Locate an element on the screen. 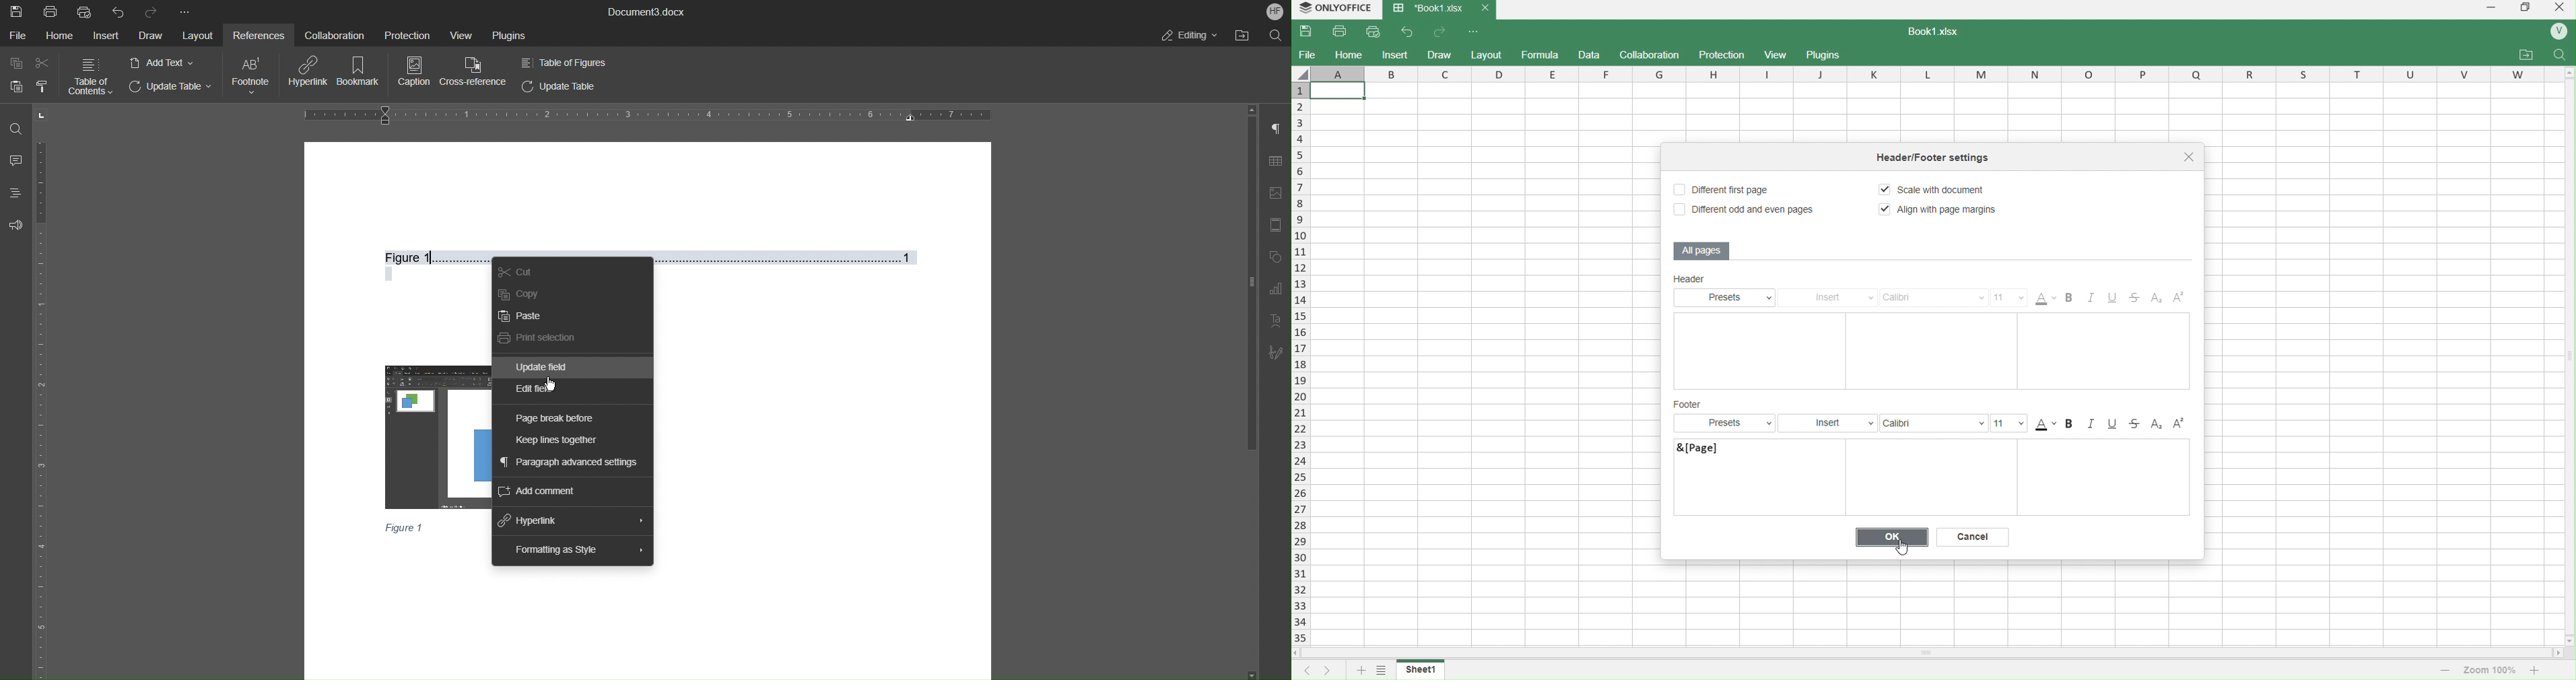 This screenshot has height=700, width=2576. Calibri is located at coordinates (1935, 298).